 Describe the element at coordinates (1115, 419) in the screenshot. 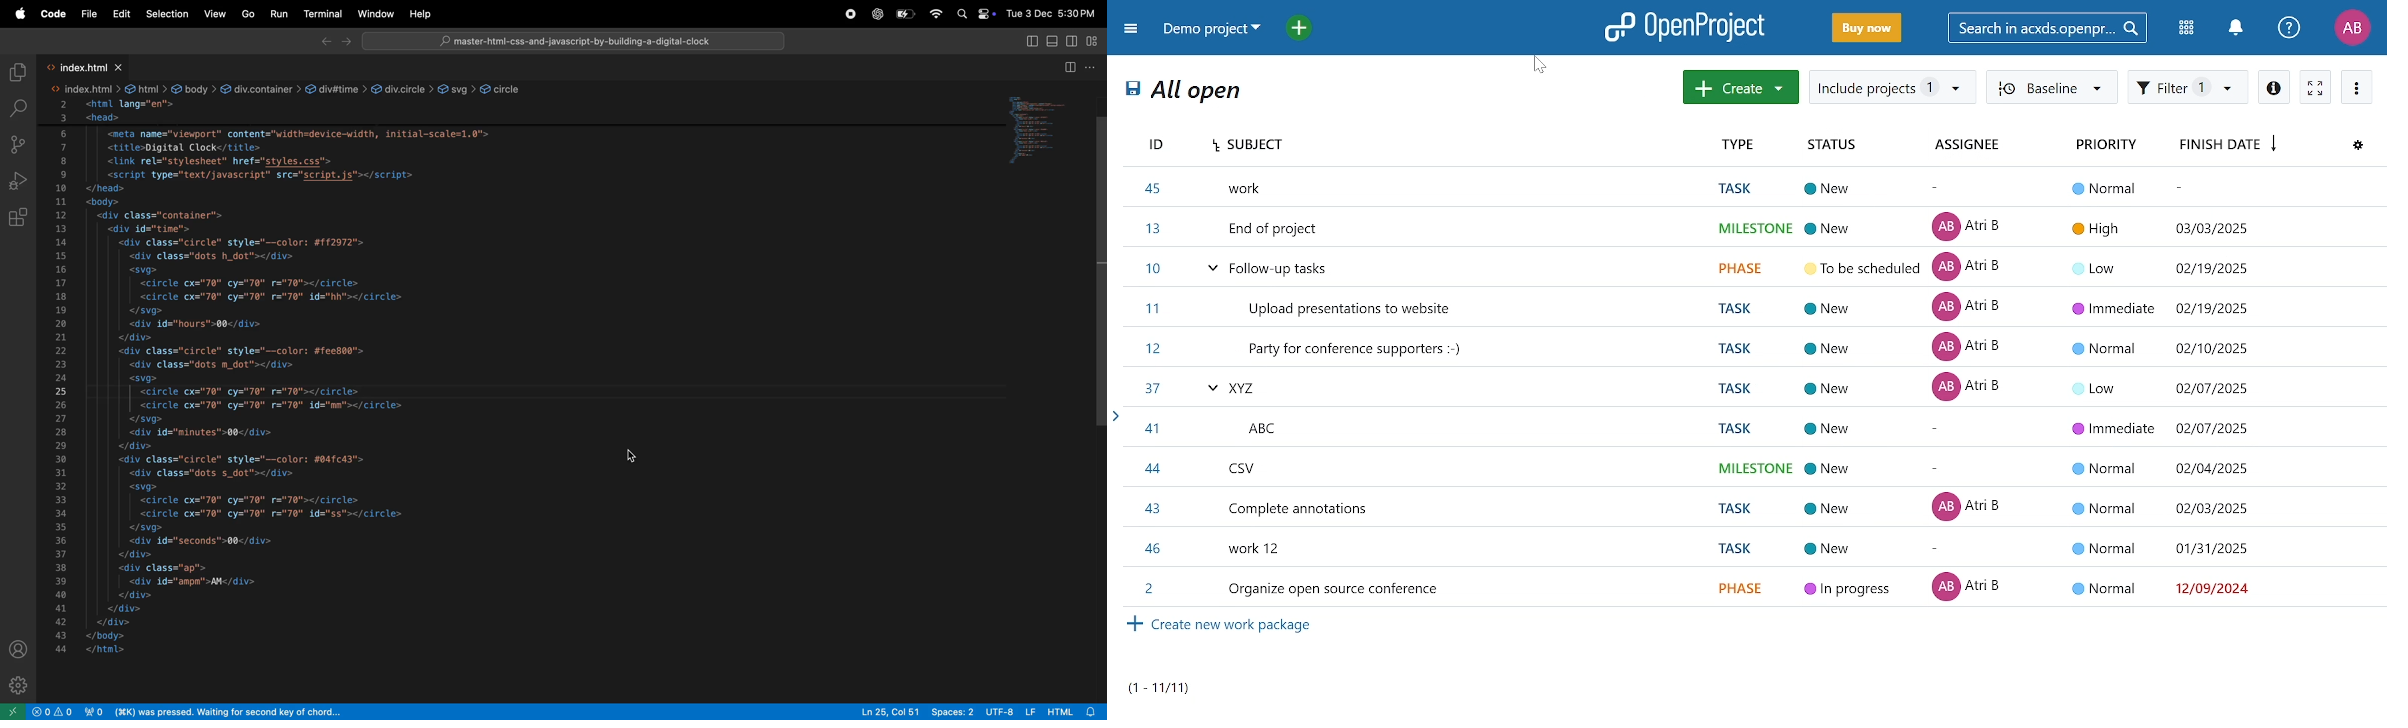

I see `open sidebar` at that location.